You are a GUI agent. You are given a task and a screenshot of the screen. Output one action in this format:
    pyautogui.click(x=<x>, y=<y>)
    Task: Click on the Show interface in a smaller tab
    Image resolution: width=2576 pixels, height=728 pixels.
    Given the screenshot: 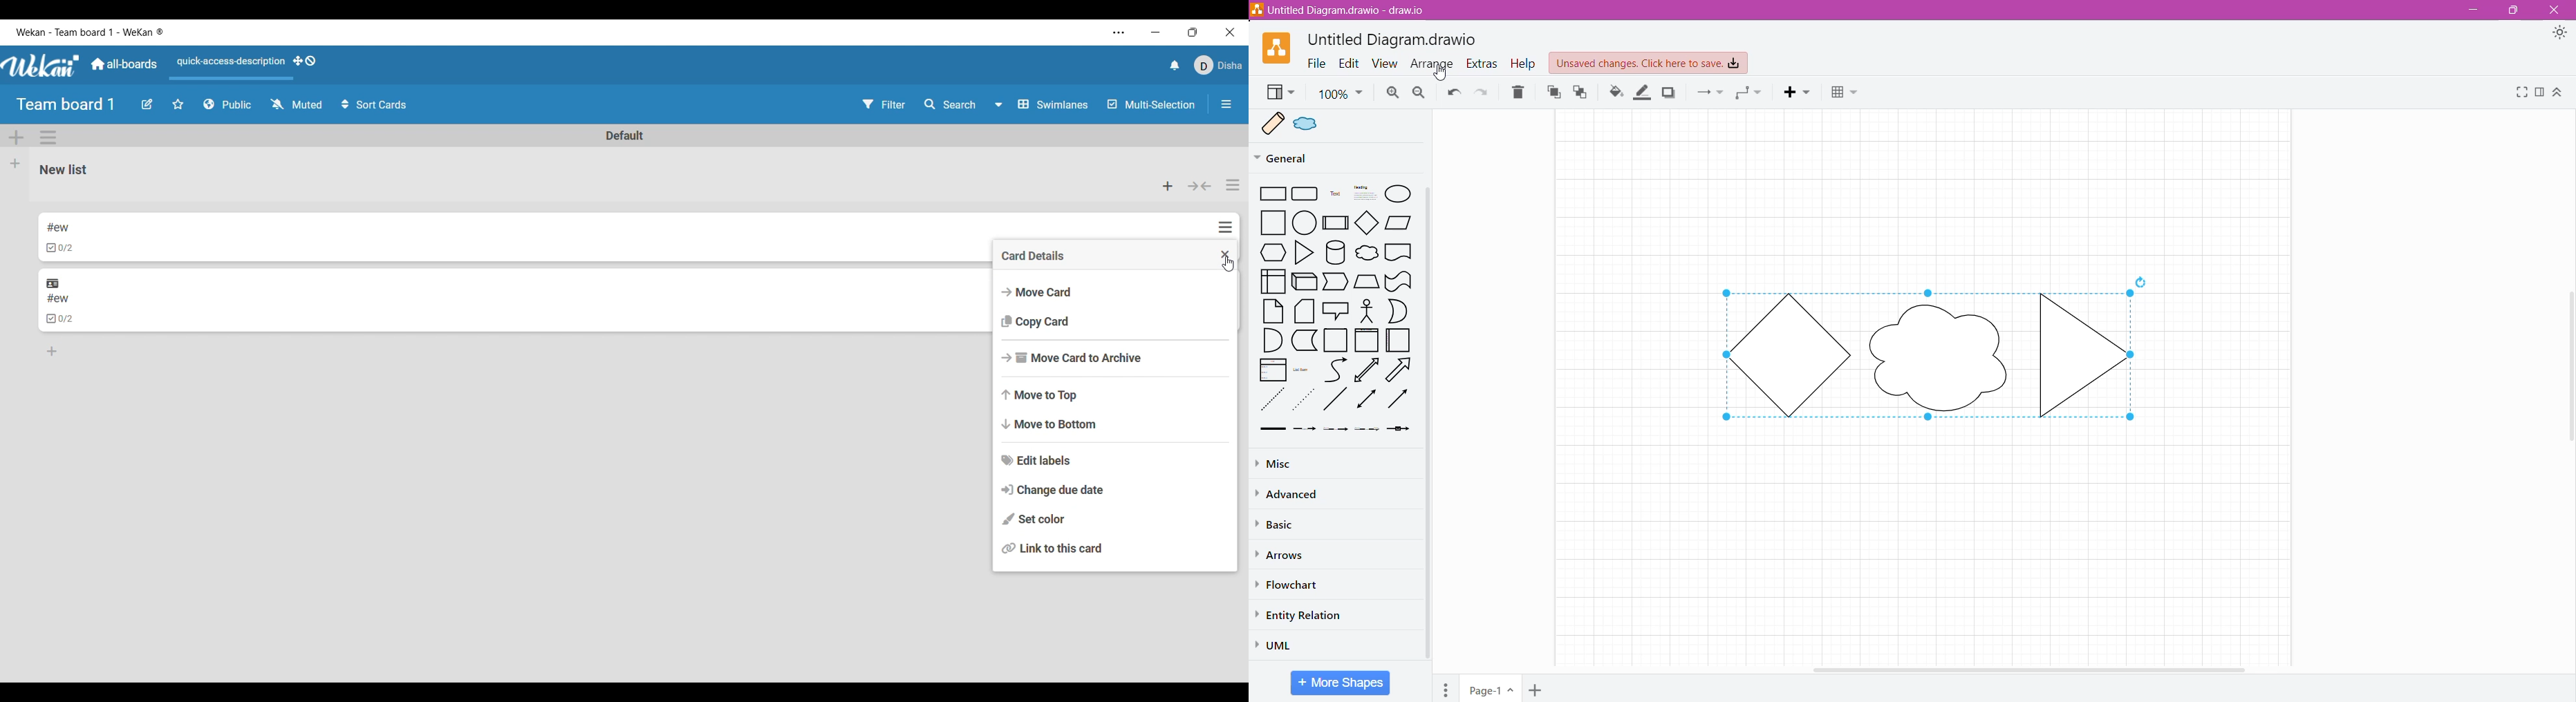 What is the action you would take?
    pyautogui.click(x=1193, y=32)
    